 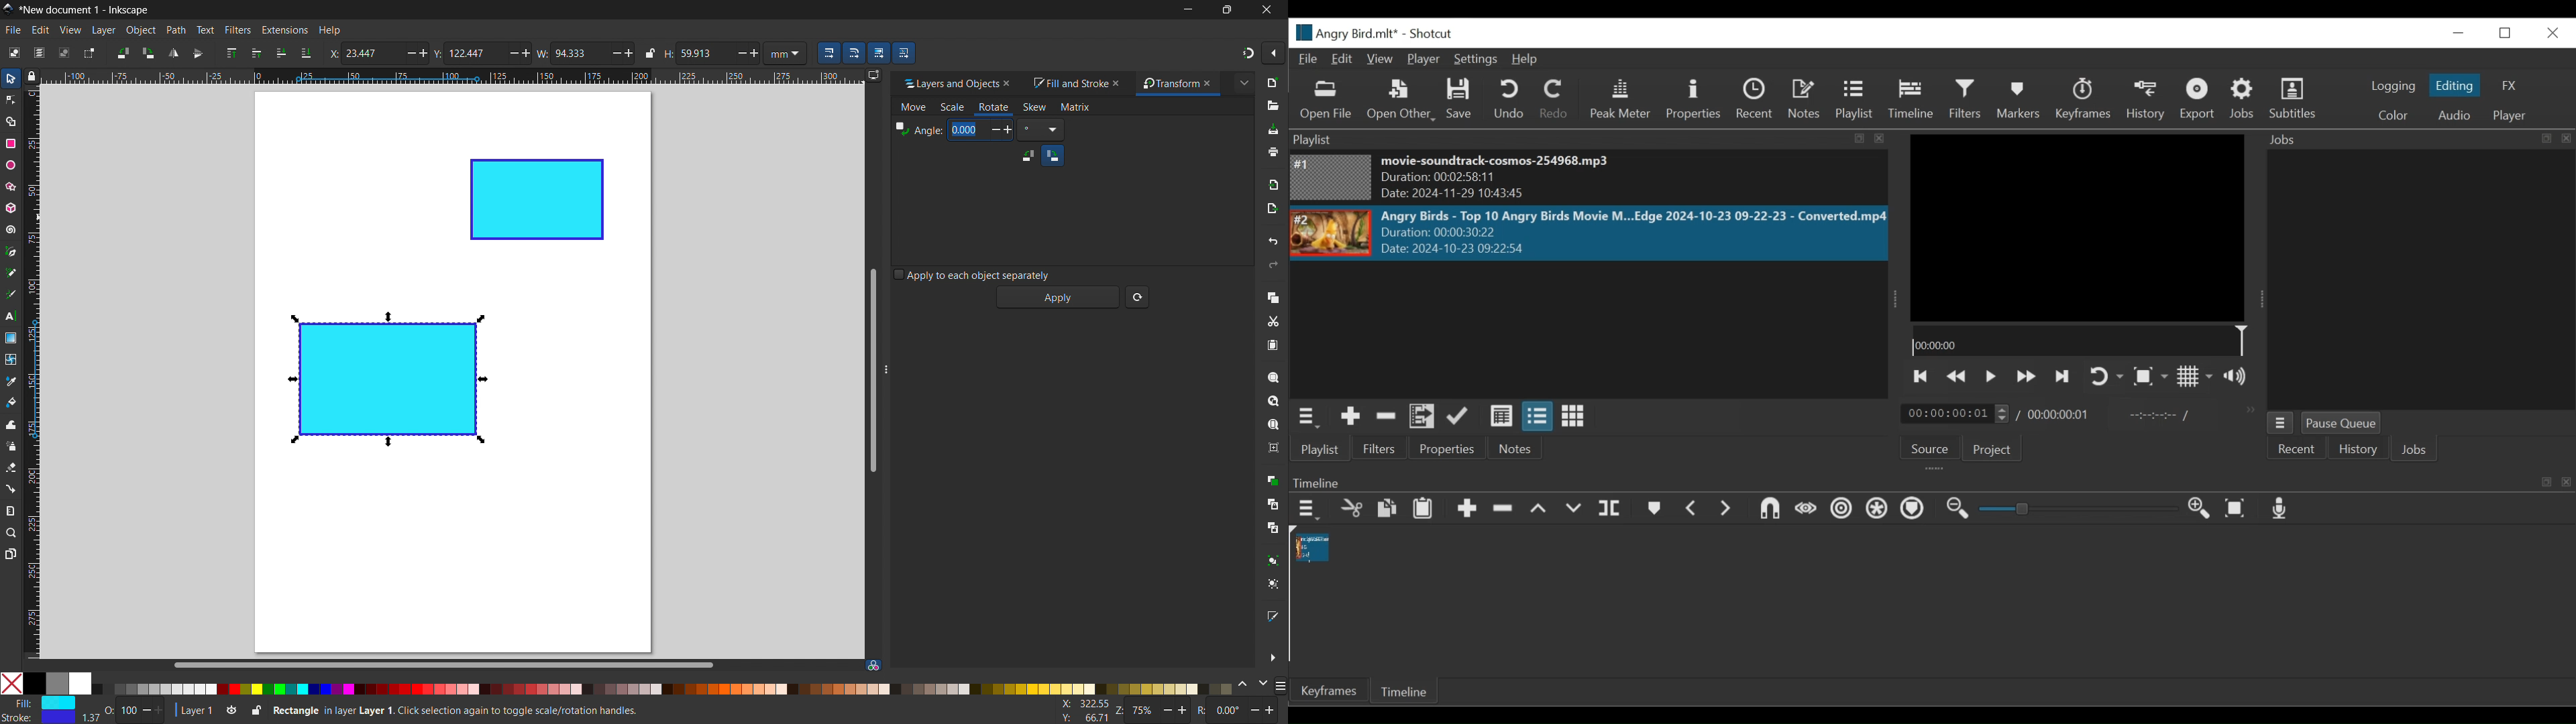 What do you see at coordinates (2204, 509) in the screenshot?
I see `Zoom in ` at bounding box center [2204, 509].